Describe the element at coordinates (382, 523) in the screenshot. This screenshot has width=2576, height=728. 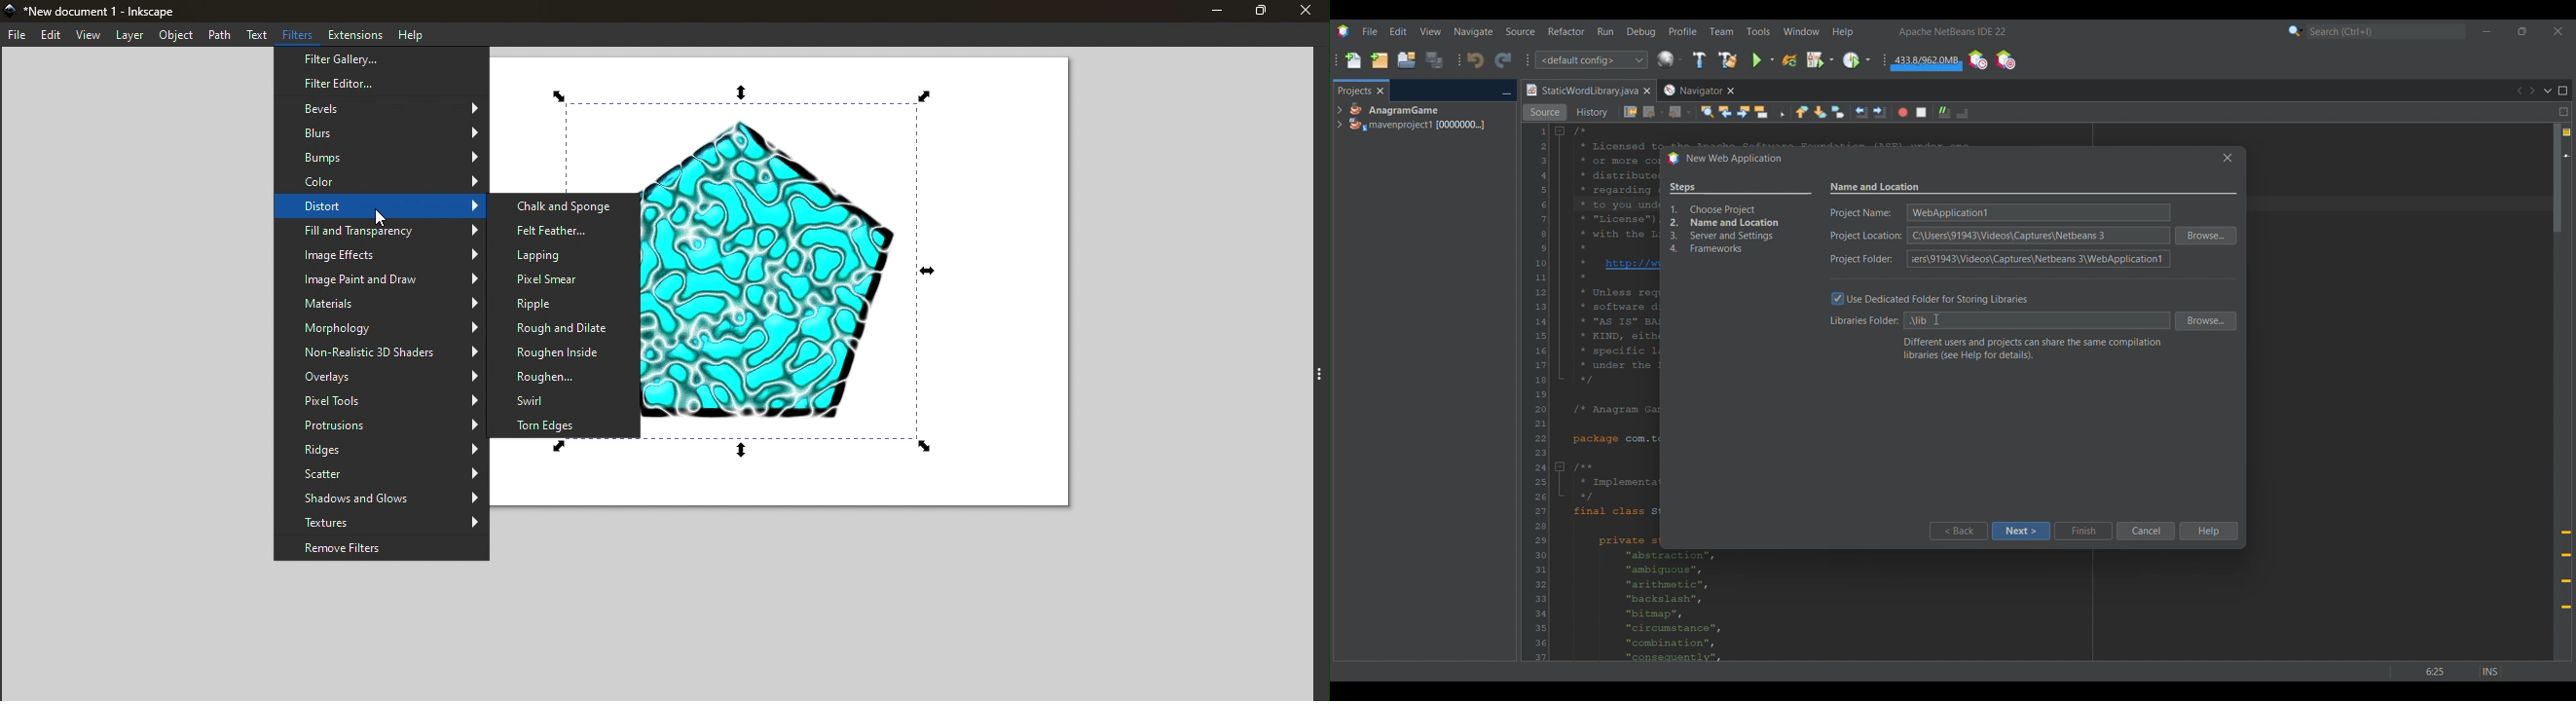
I see `Textures` at that location.